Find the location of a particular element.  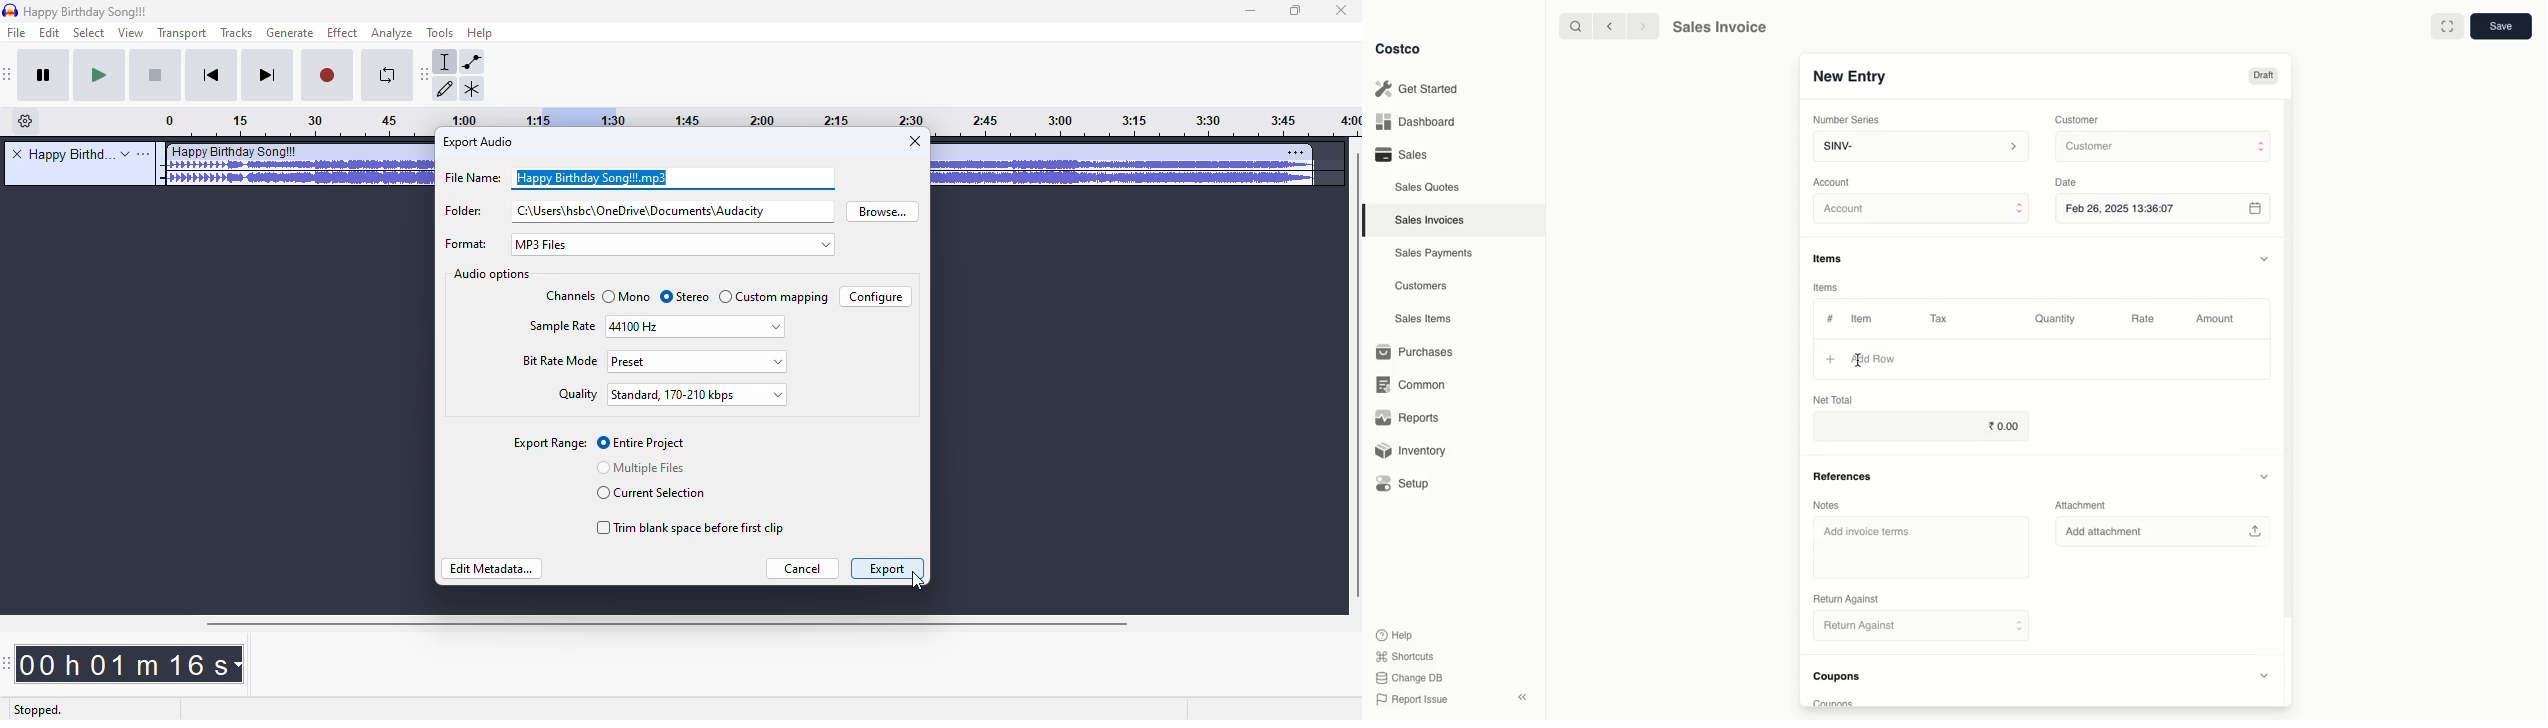

Hide is located at coordinates (2266, 476).